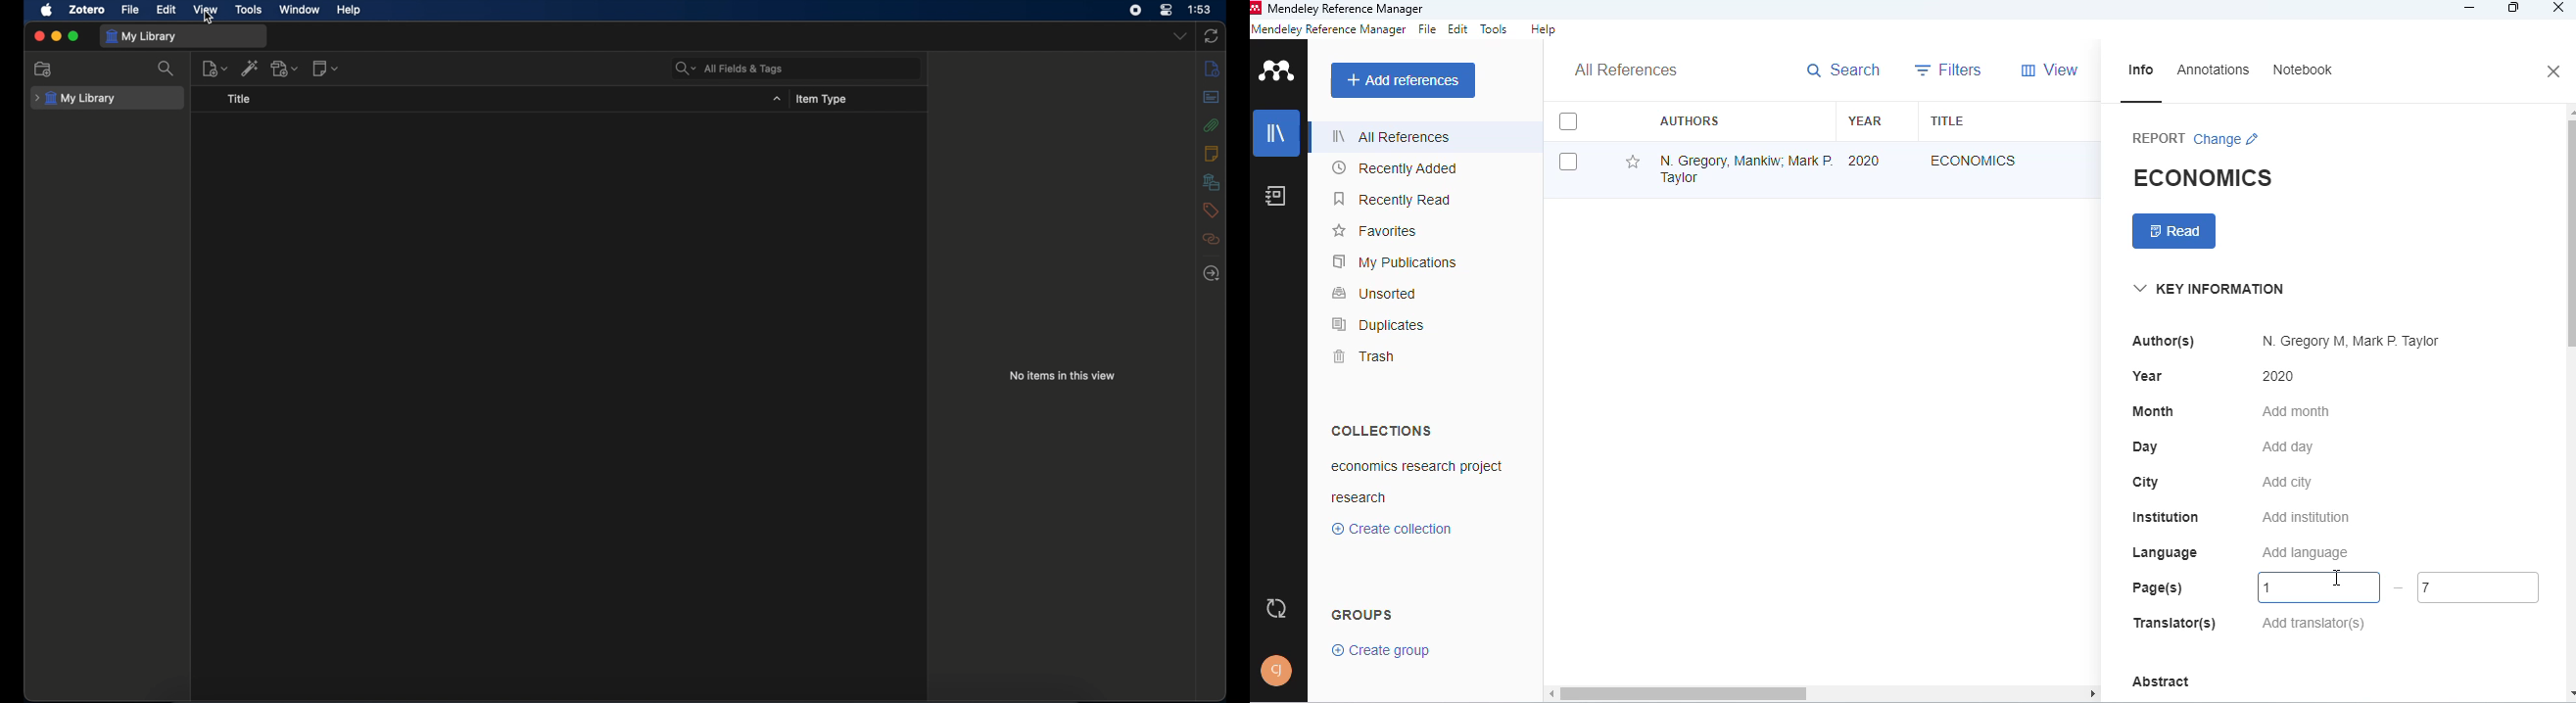  I want to click on new note, so click(326, 68).